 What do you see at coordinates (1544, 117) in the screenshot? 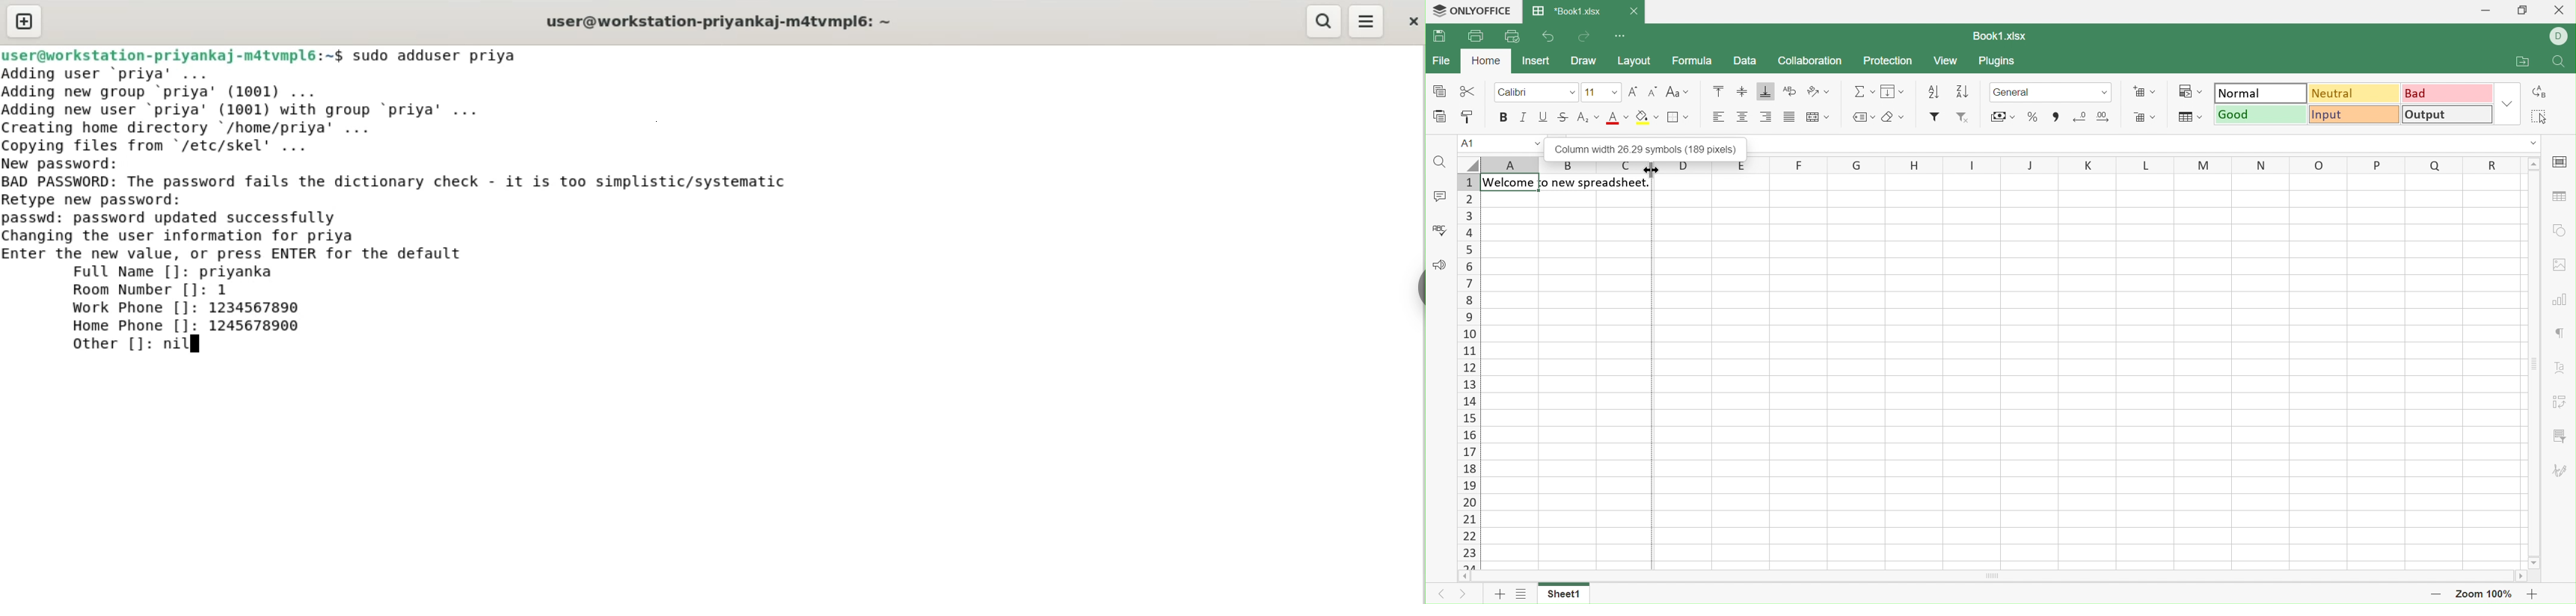
I see `Underline` at bounding box center [1544, 117].